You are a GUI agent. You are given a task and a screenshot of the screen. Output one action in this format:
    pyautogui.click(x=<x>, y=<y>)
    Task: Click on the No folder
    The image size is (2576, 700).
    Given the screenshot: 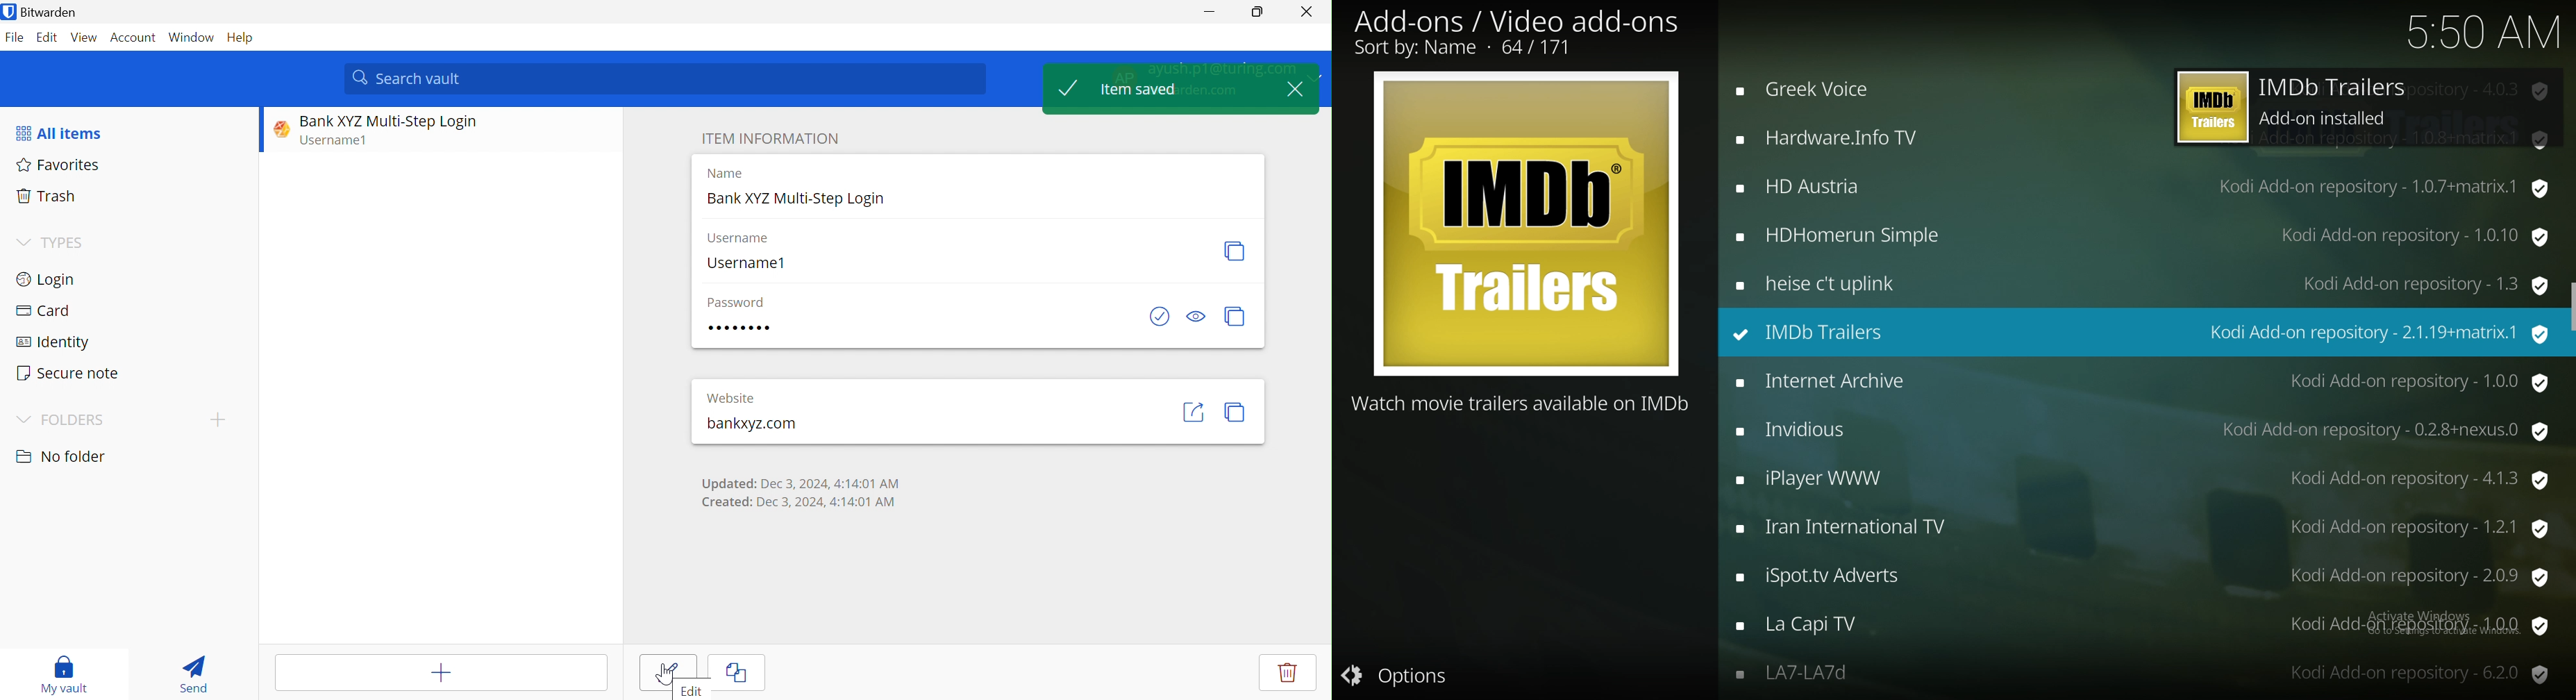 What is the action you would take?
    pyautogui.click(x=64, y=457)
    